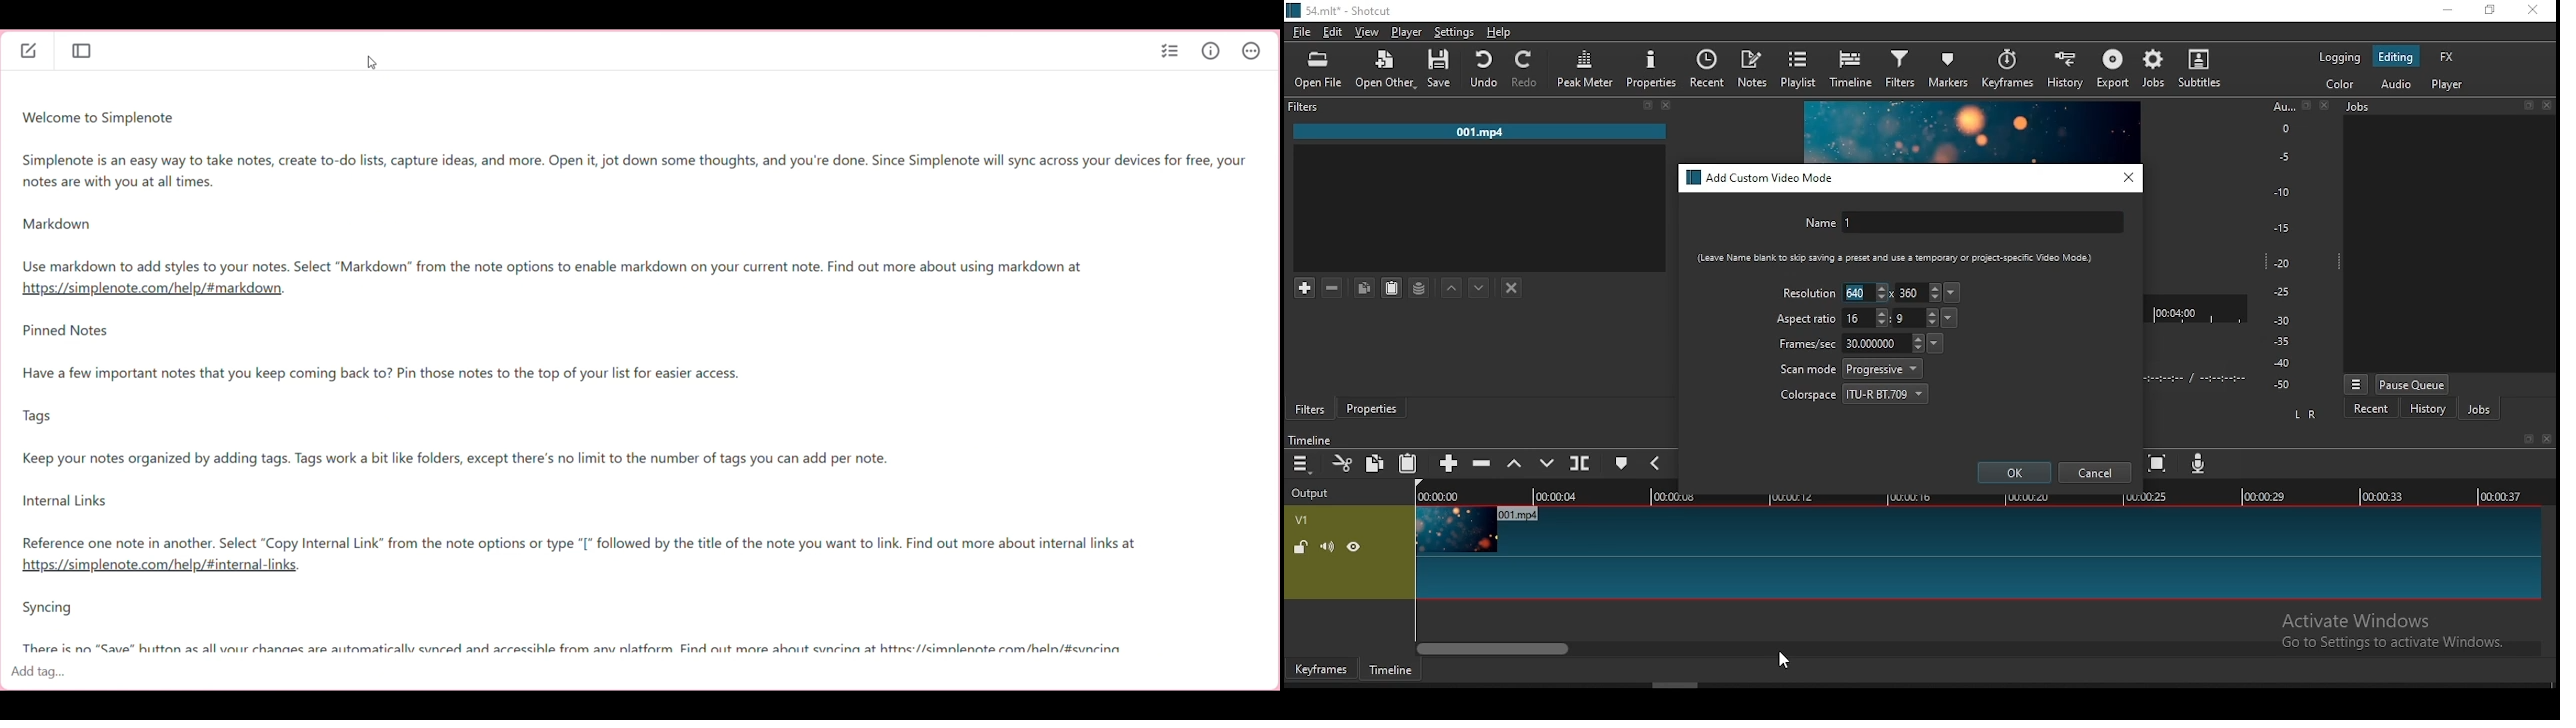 The height and width of the screenshot is (728, 2576). I want to click on colorspace, so click(1855, 392).